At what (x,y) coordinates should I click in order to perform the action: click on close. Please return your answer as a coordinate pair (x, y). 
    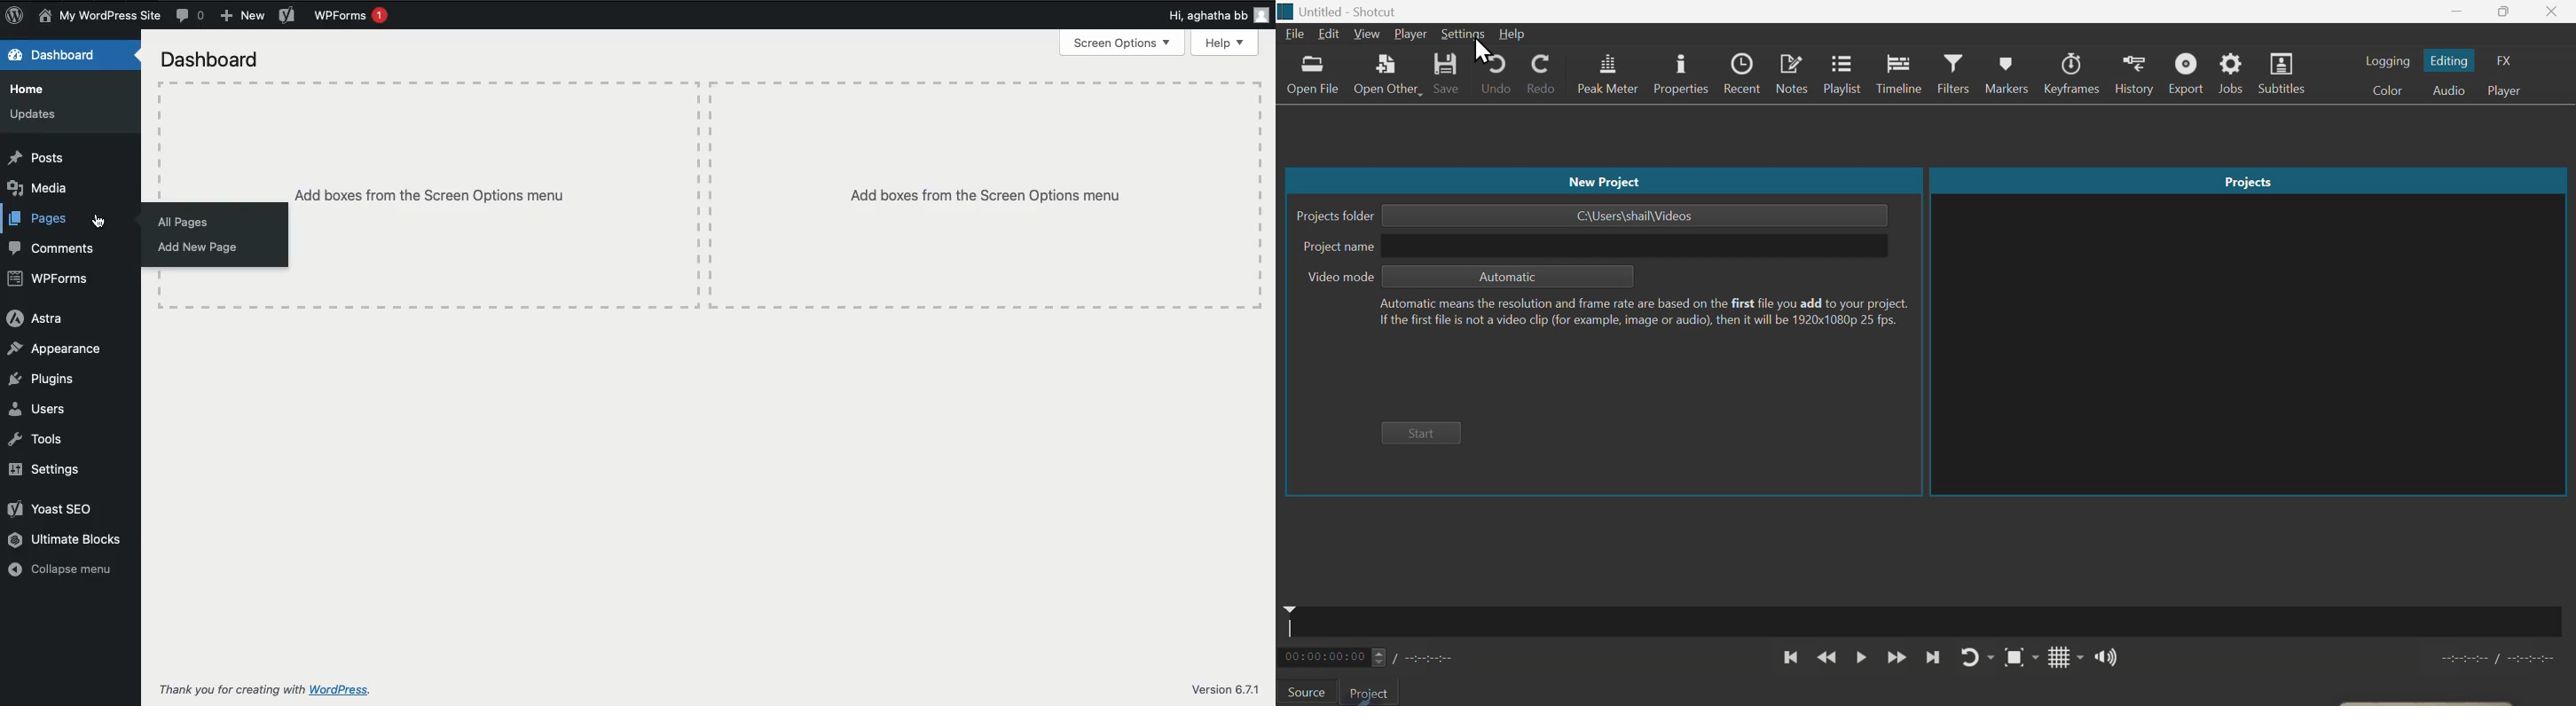
    Looking at the image, I should click on (2555, 12).